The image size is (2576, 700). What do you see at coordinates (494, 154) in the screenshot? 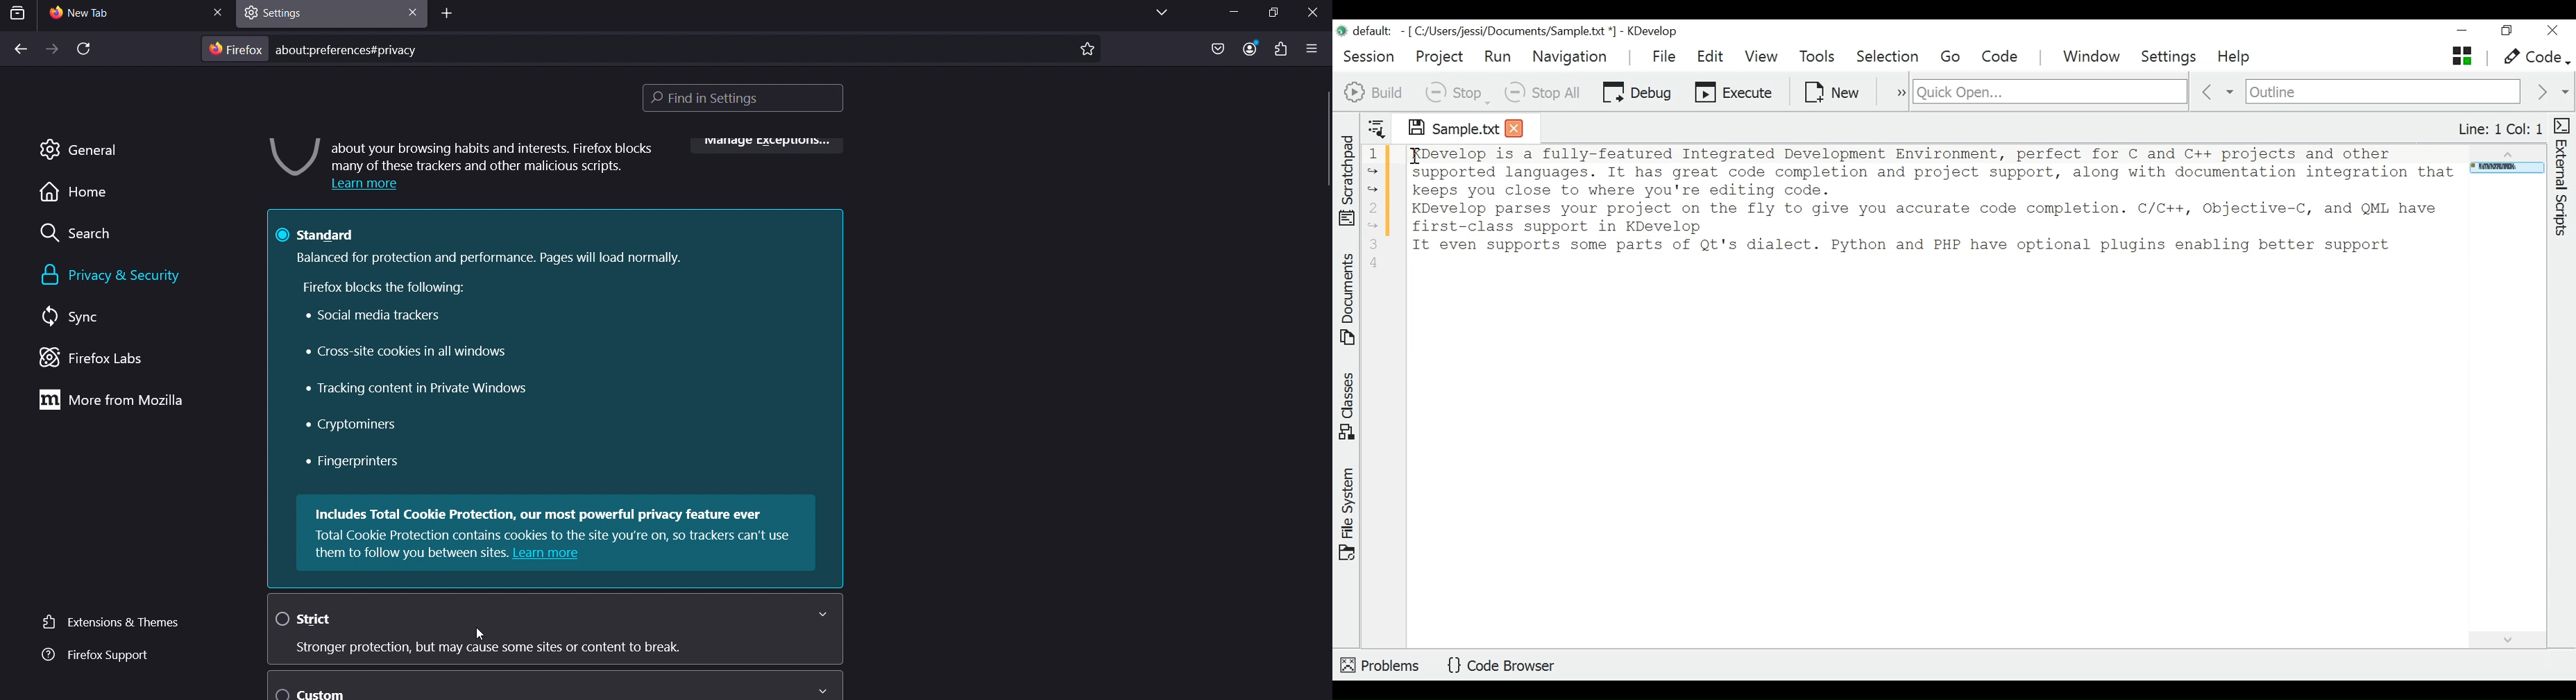
I see `about your browsing habits and interests. Firefox blocks
many of these trackers and other malicious scripts.` at bounding box center [494, 154].